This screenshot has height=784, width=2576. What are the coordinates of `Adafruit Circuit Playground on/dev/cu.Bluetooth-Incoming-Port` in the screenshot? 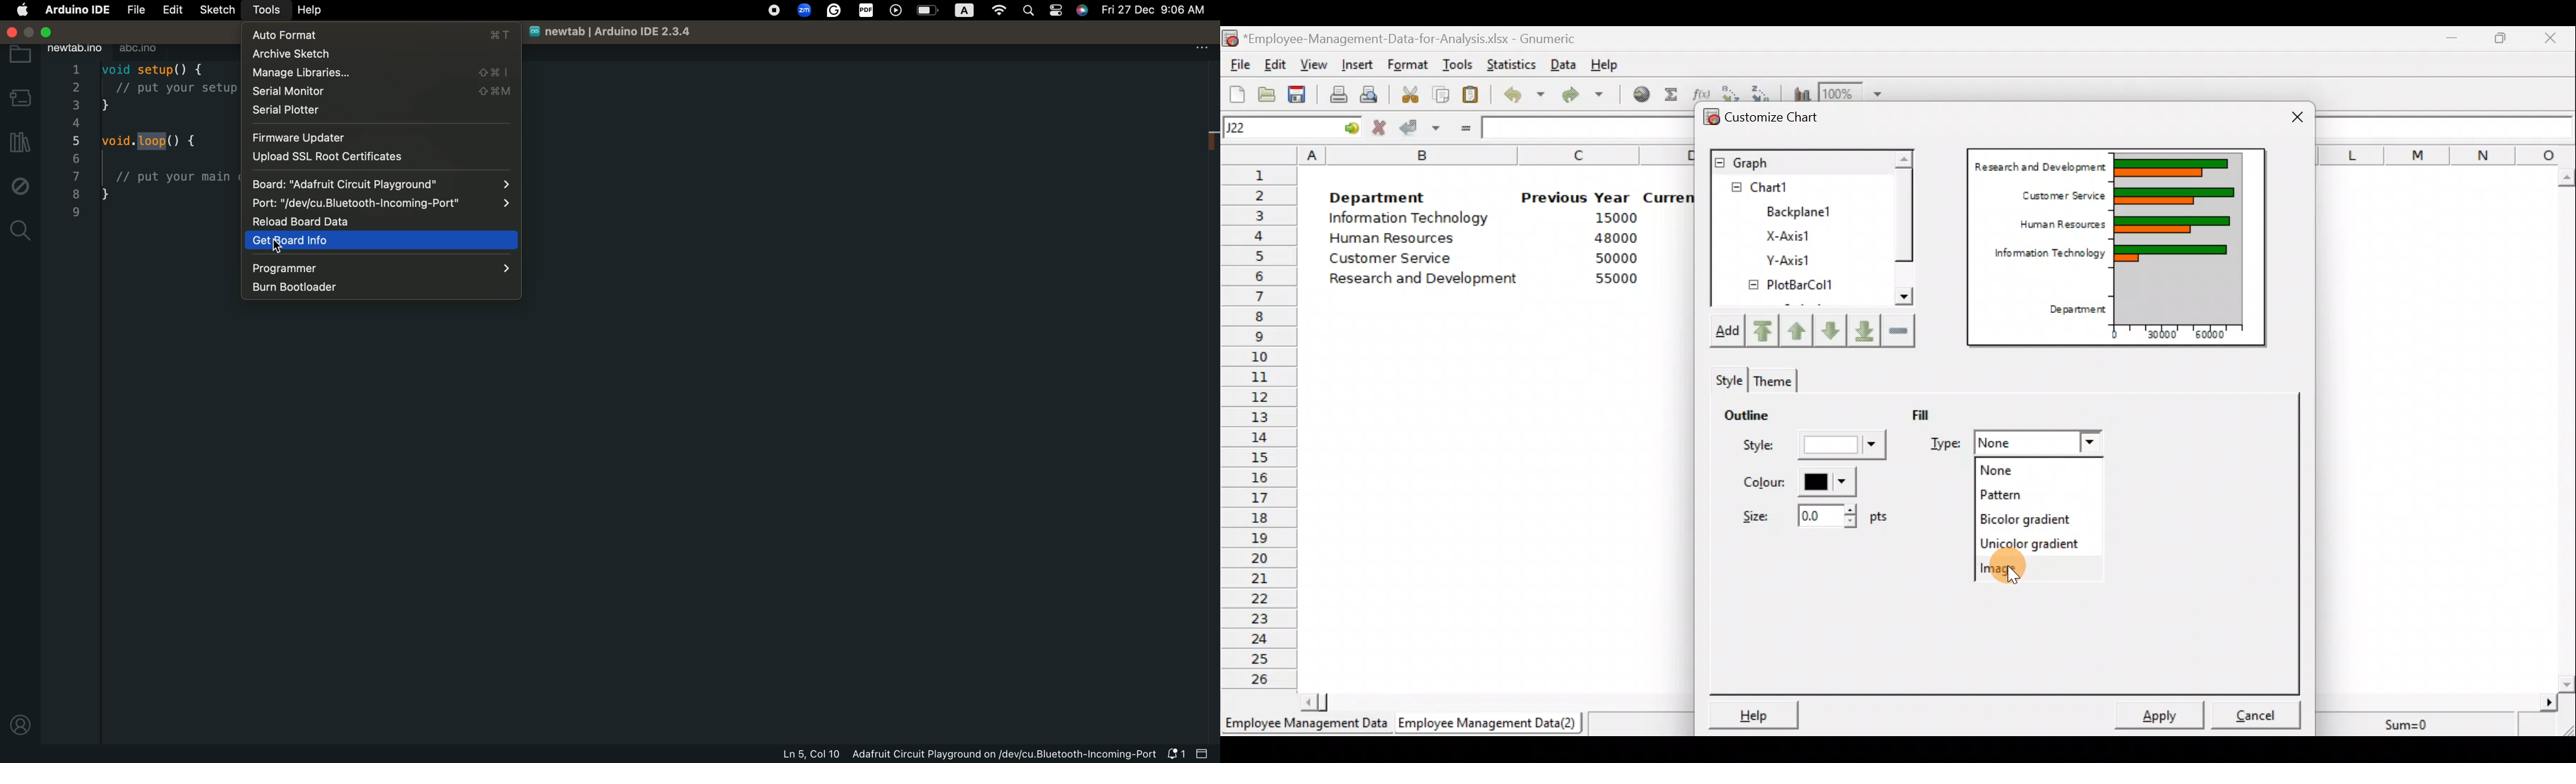 It's located at (1006, 754).